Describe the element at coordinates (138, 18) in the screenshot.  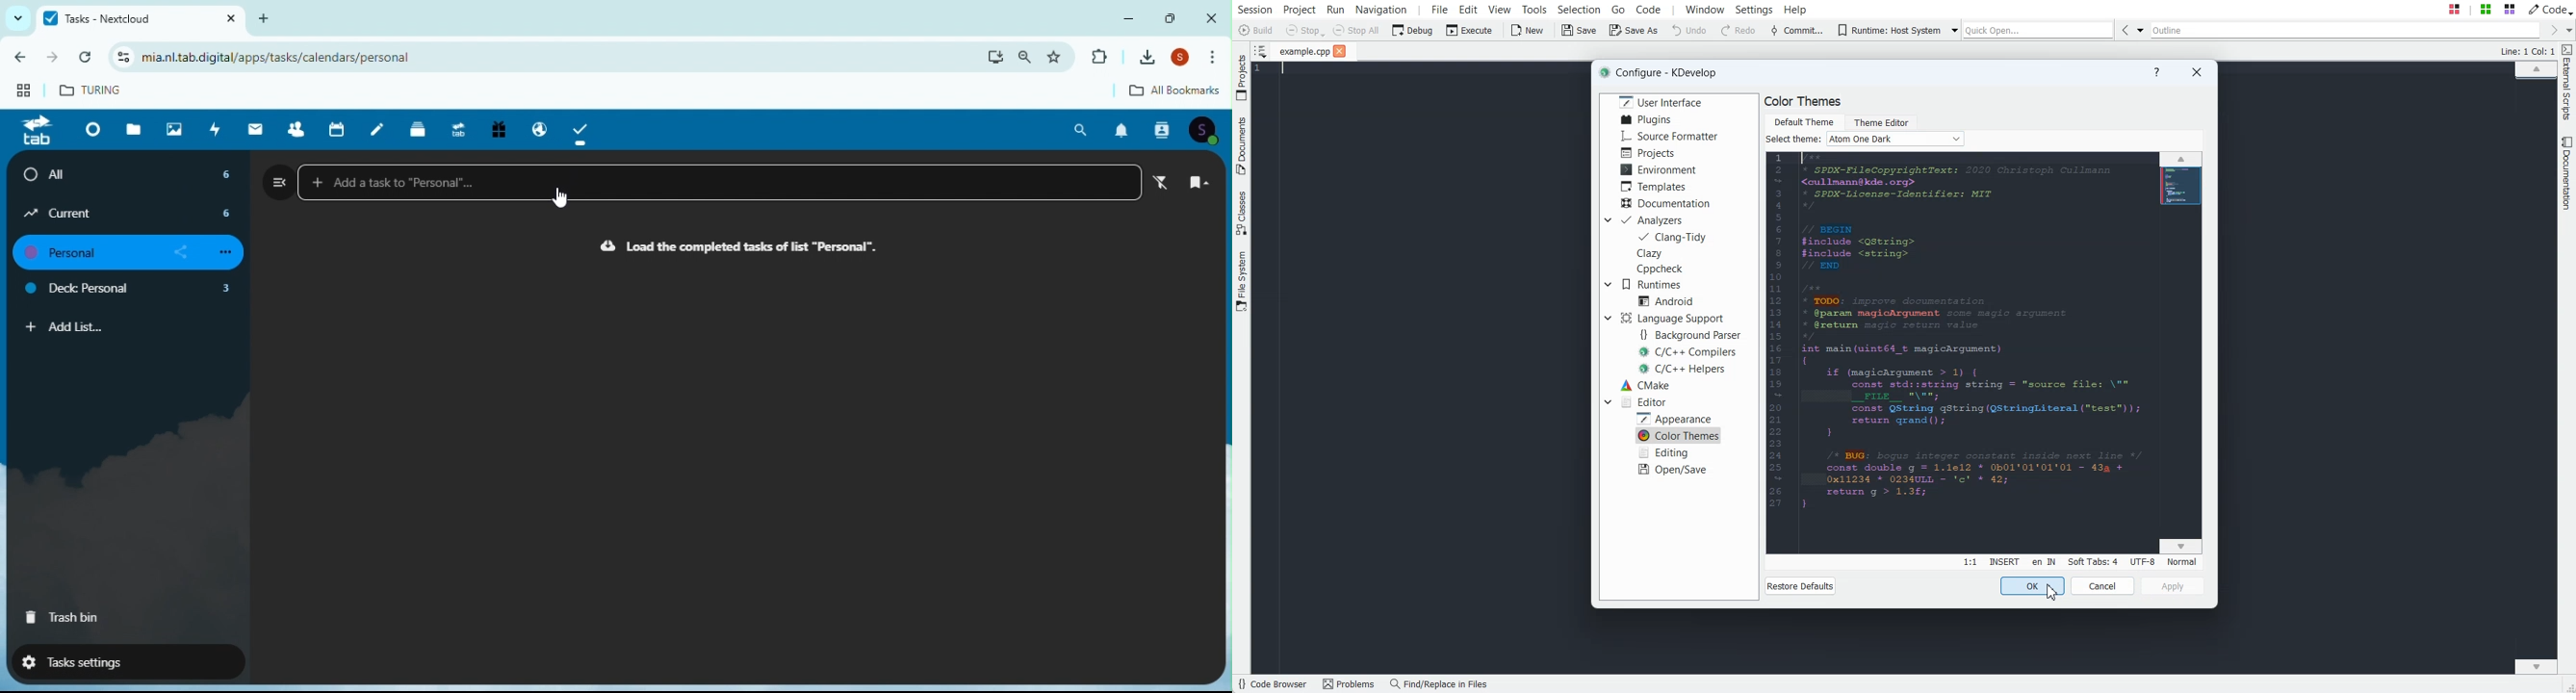
I see `tasks - next cloud` at that location.